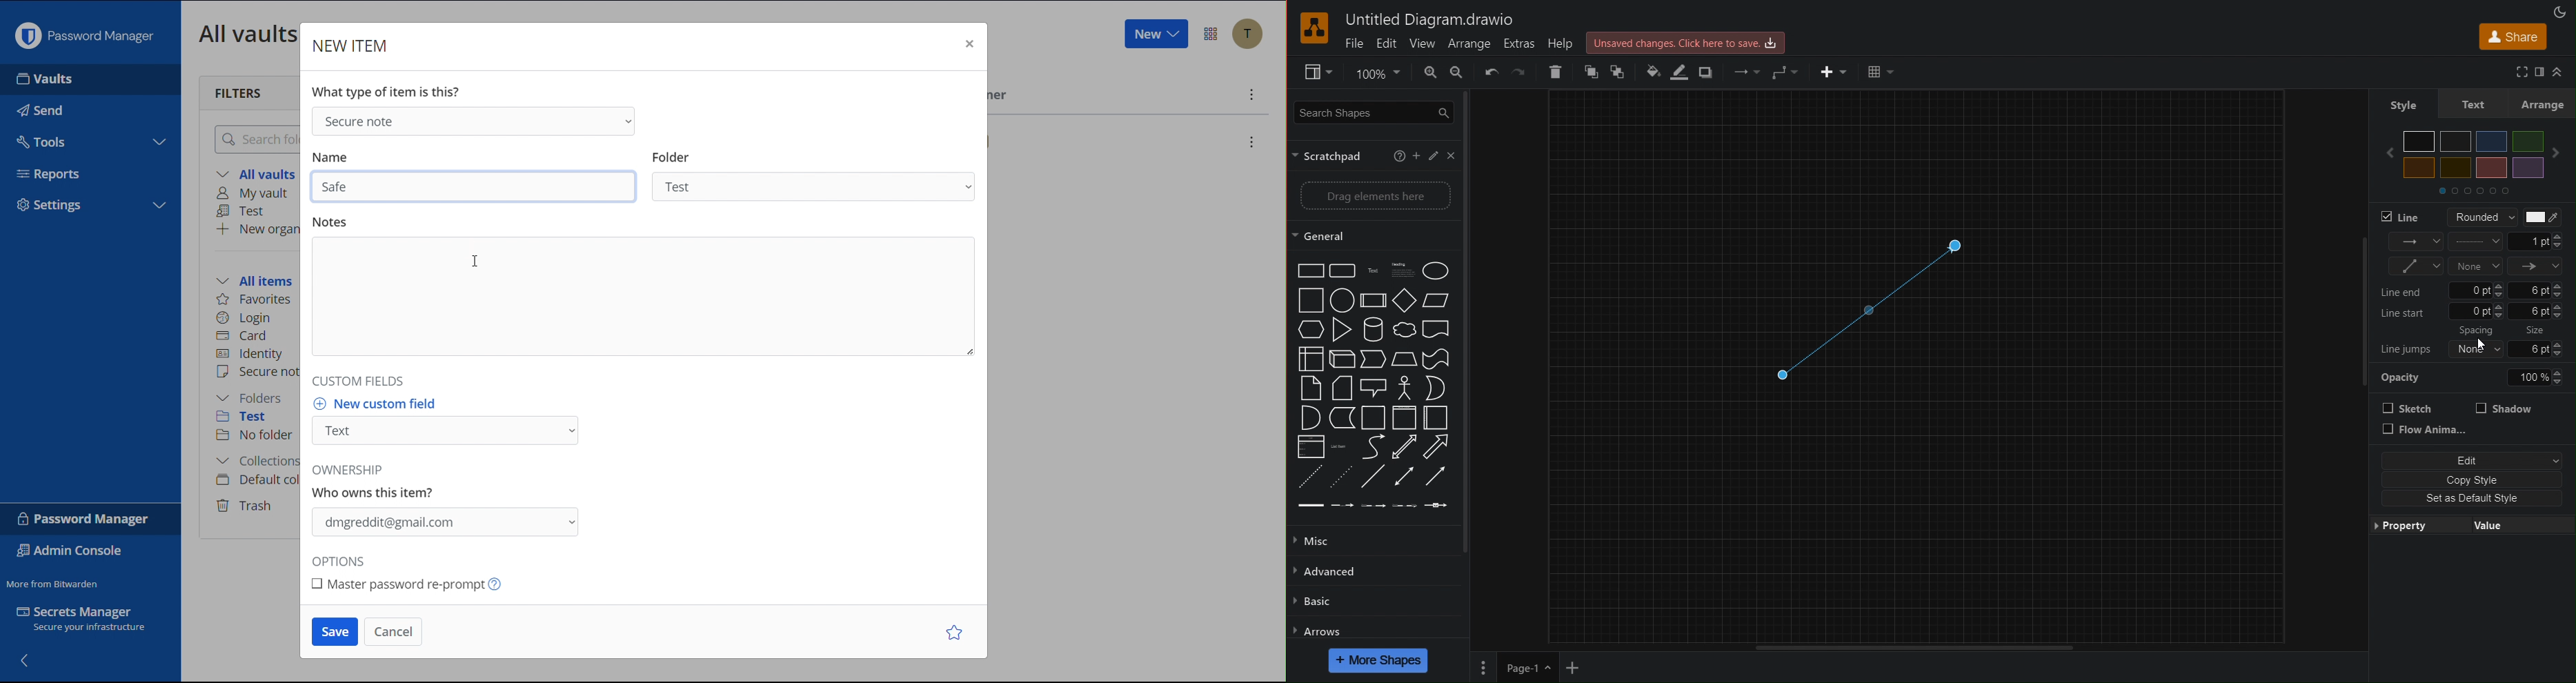  What do you see at coordinates (3580, 753) in the screenshot?
I see `Opacity` at bounding box center [3580, 753].